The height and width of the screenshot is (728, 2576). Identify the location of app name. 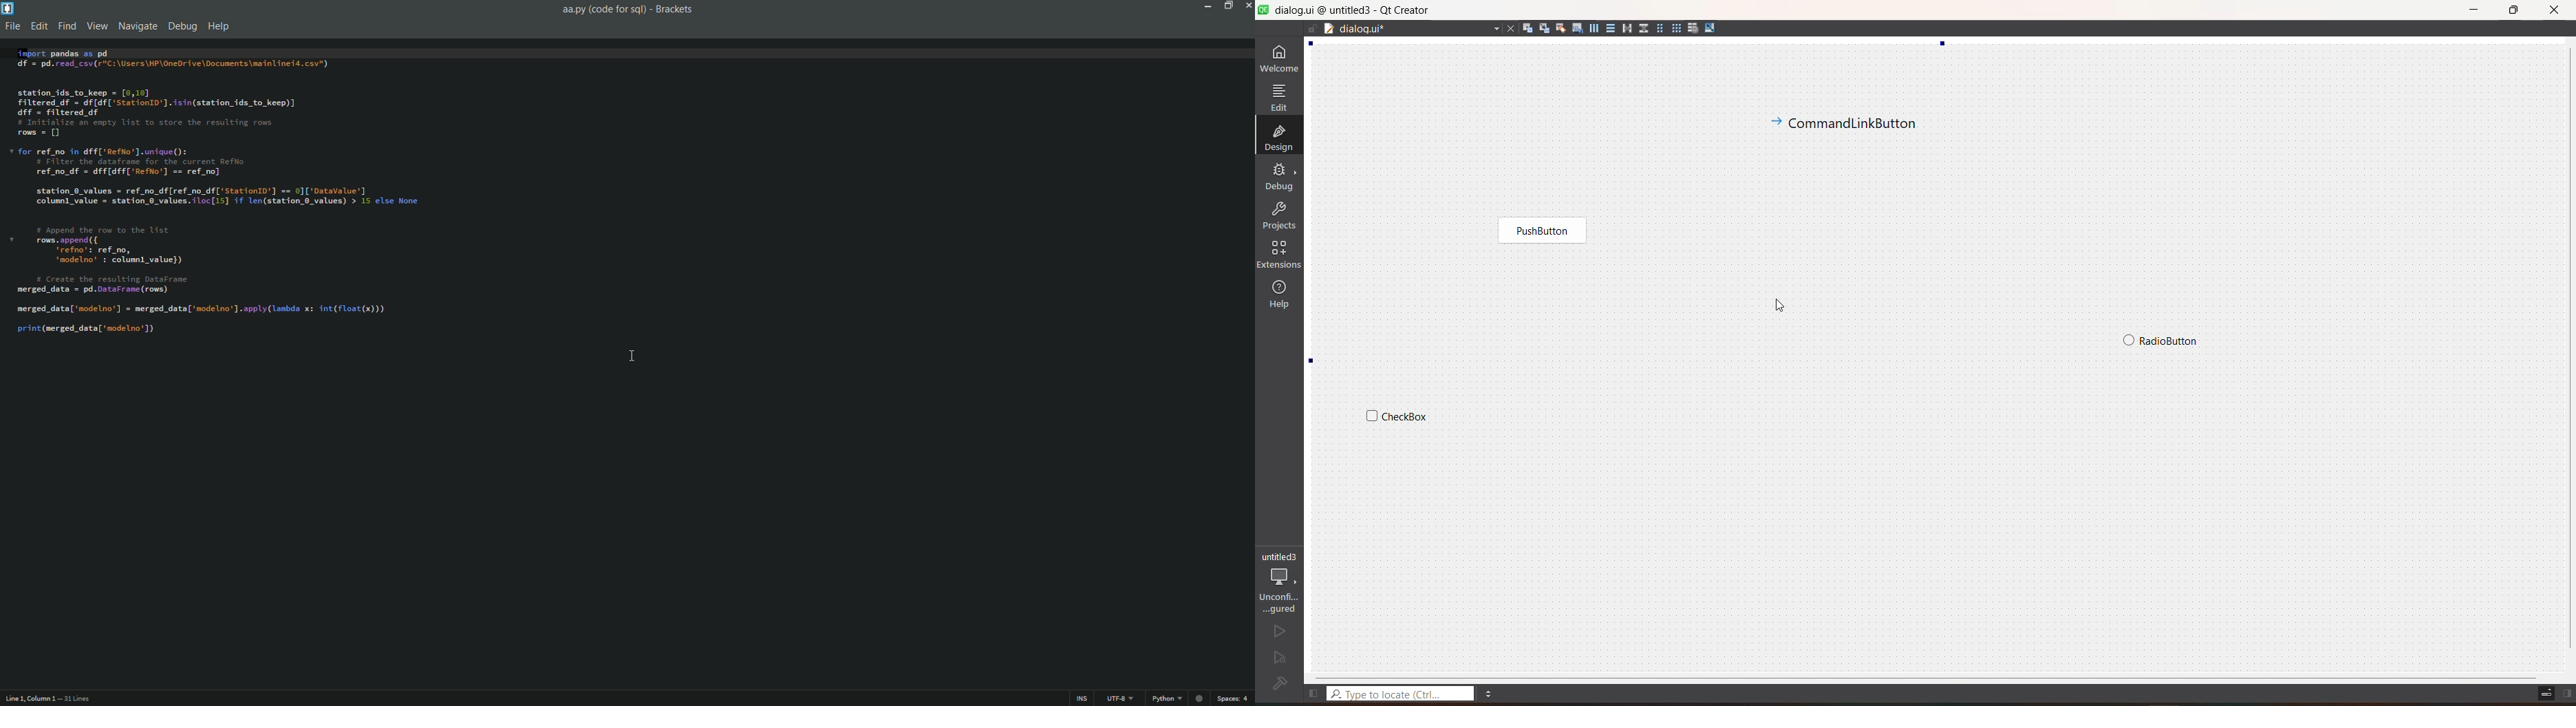
(677, 8).